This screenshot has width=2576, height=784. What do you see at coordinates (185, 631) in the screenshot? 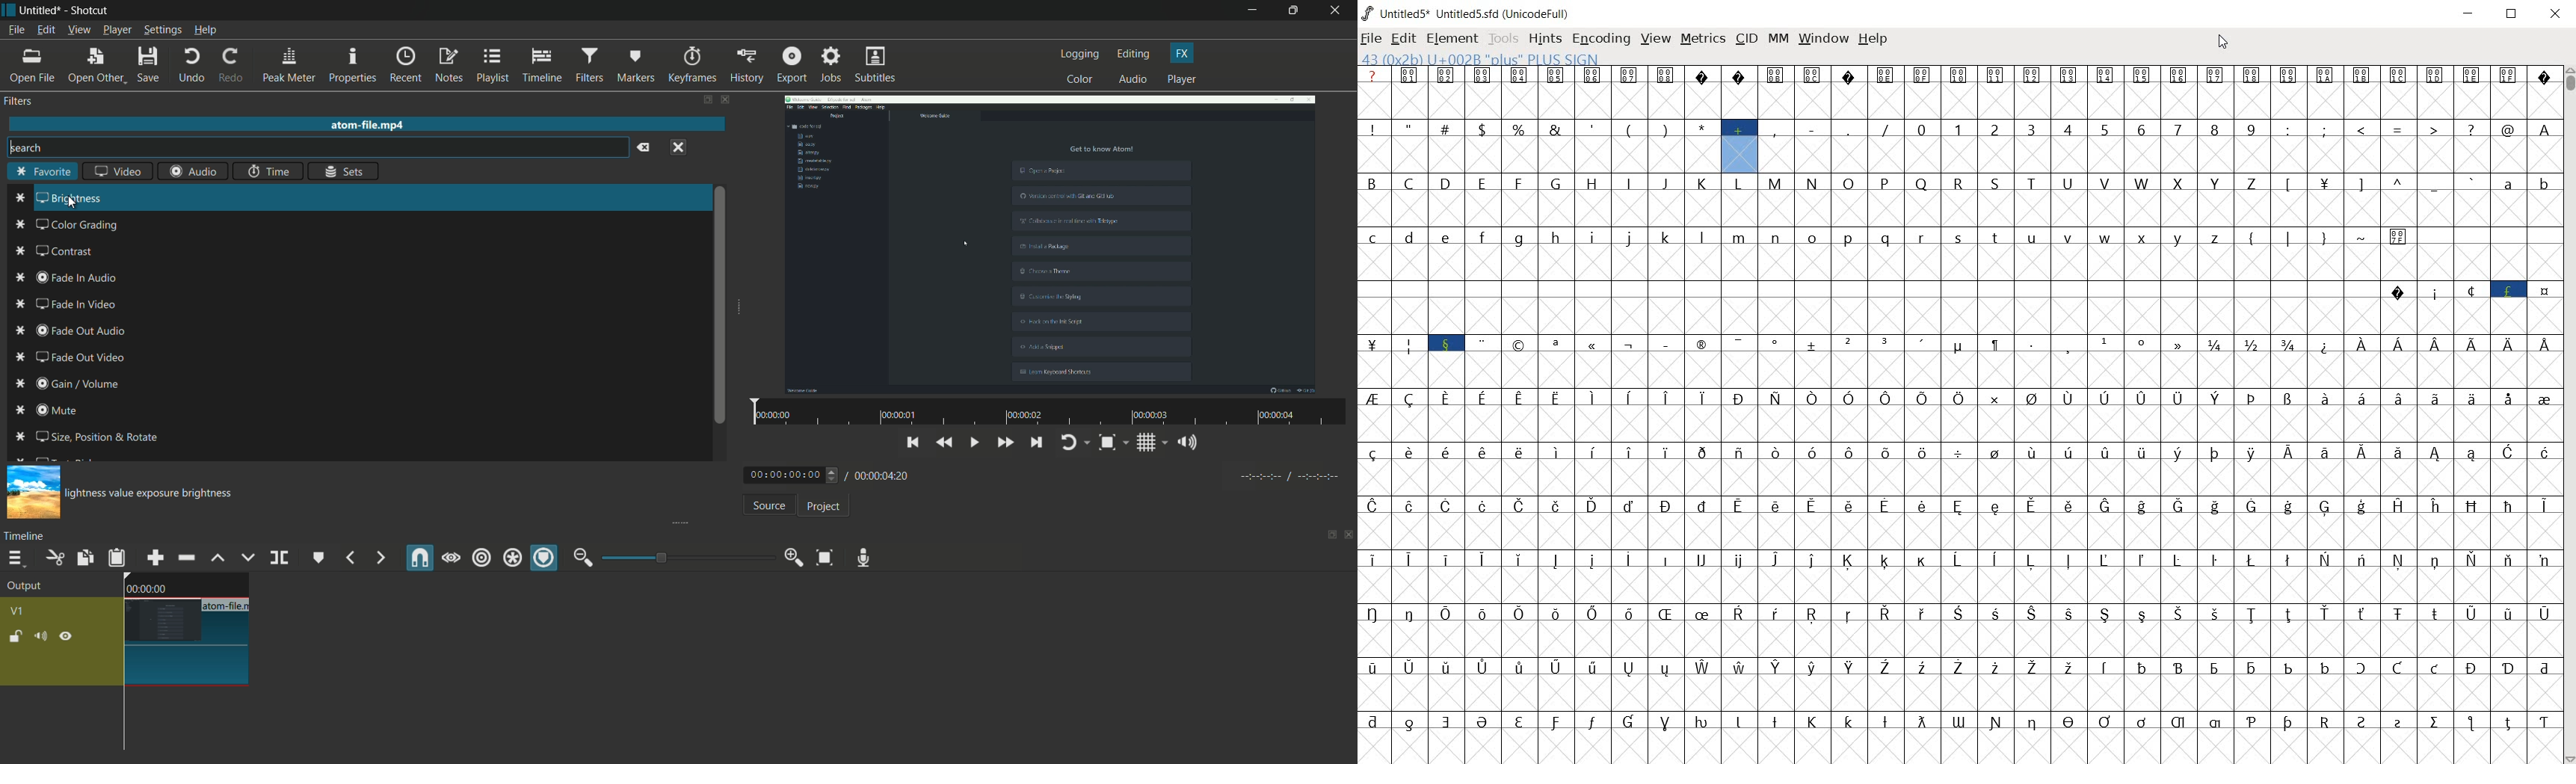
I see `video on timeline` at bounding box center [185, 631].